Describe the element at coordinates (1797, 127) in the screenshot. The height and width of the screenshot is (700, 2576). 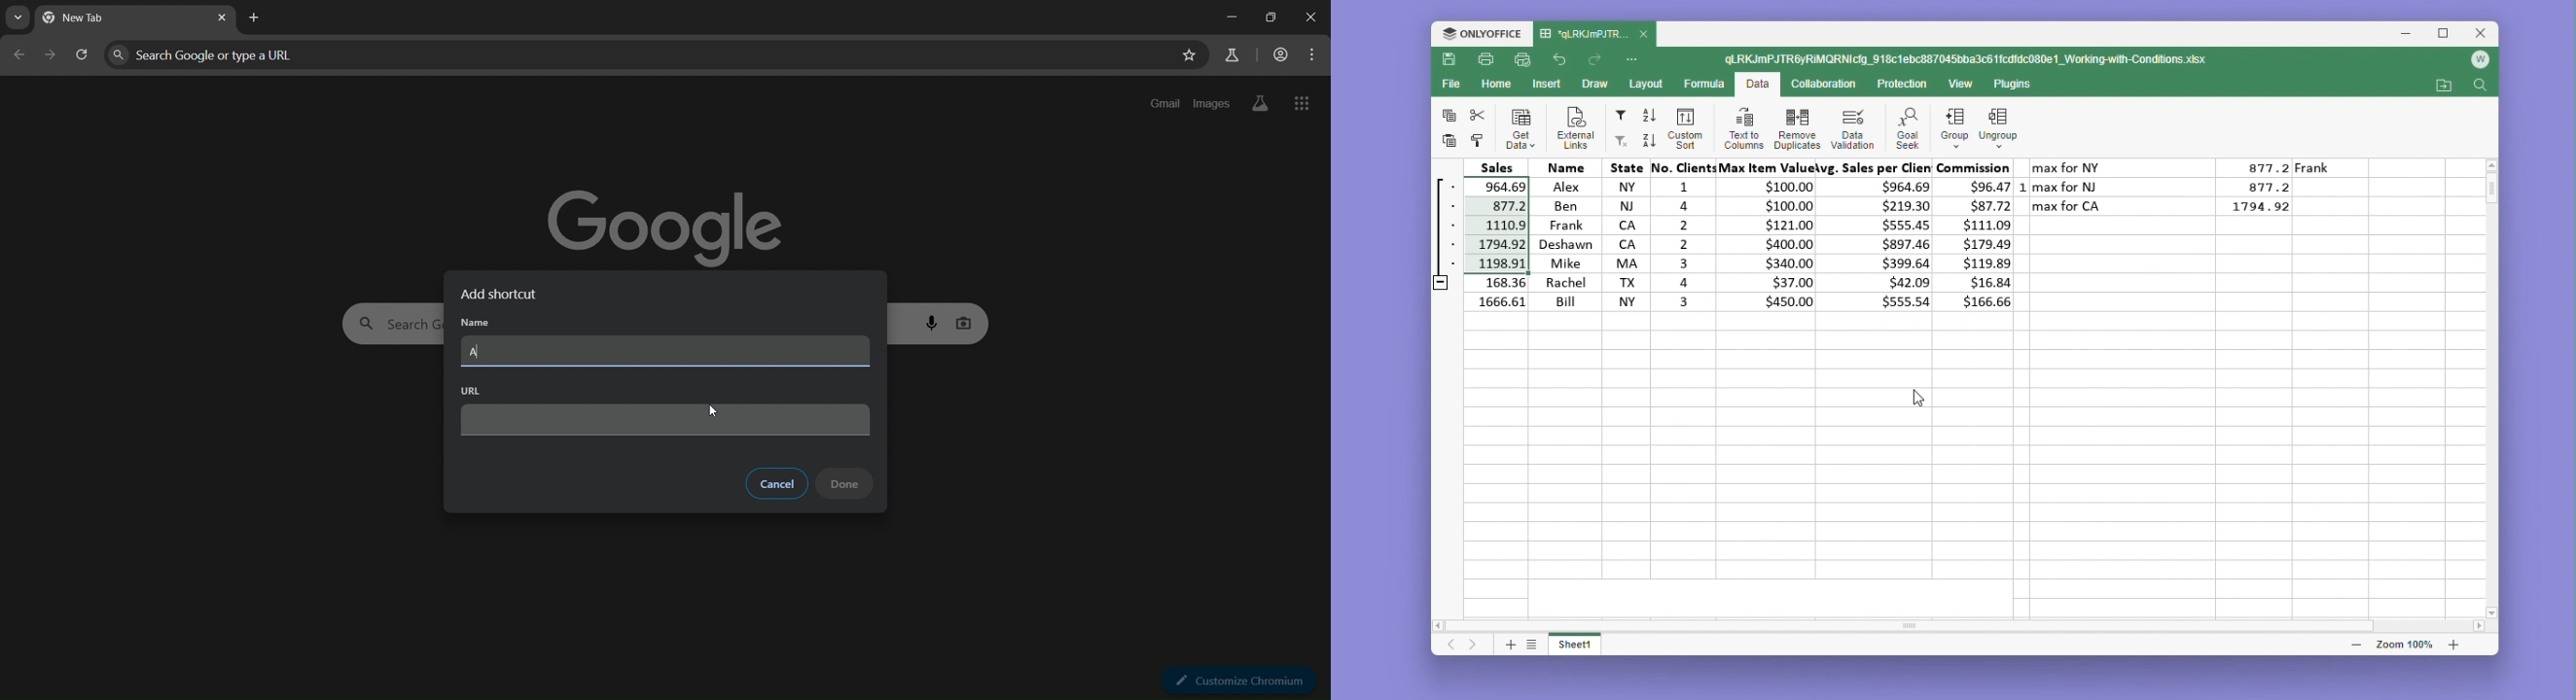
I see `Remove duplicates` at that location.